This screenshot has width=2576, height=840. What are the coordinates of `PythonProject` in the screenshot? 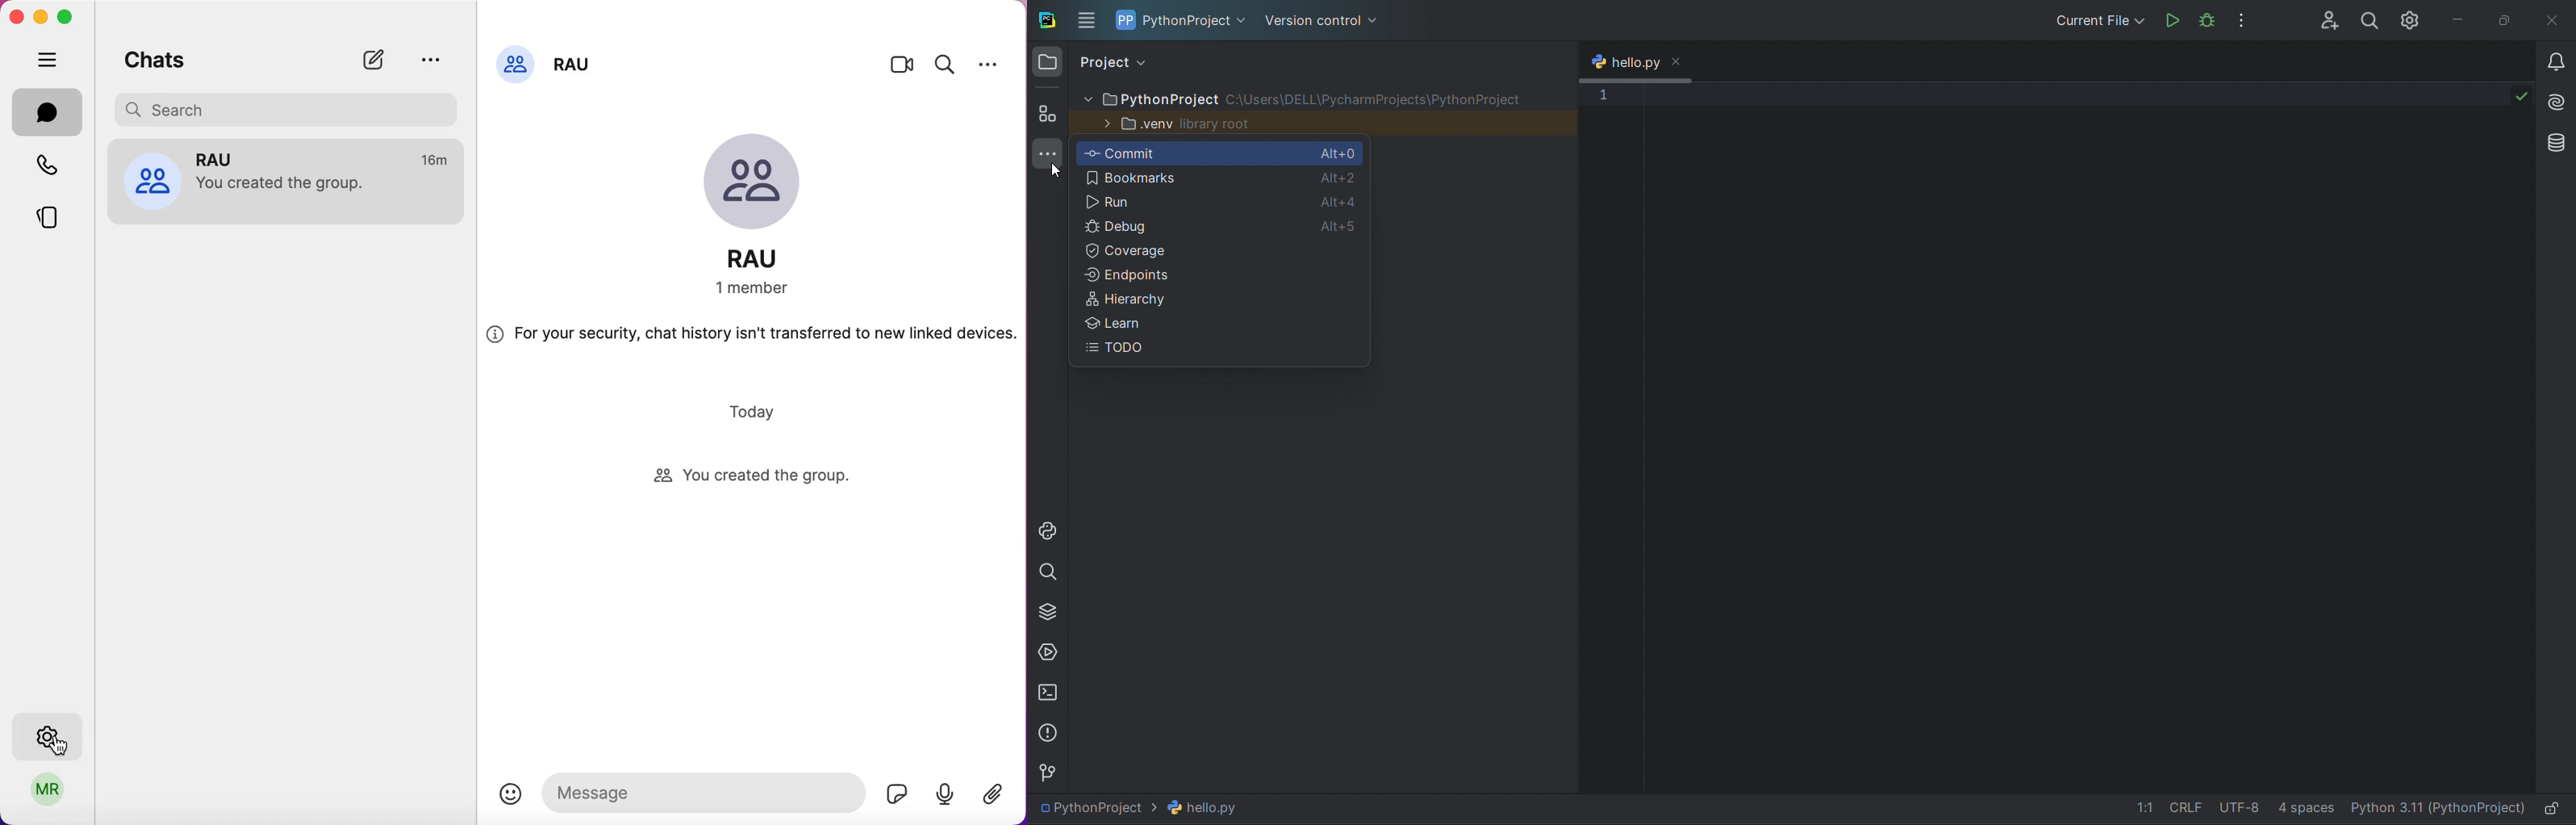 It's located at (1150, 99).